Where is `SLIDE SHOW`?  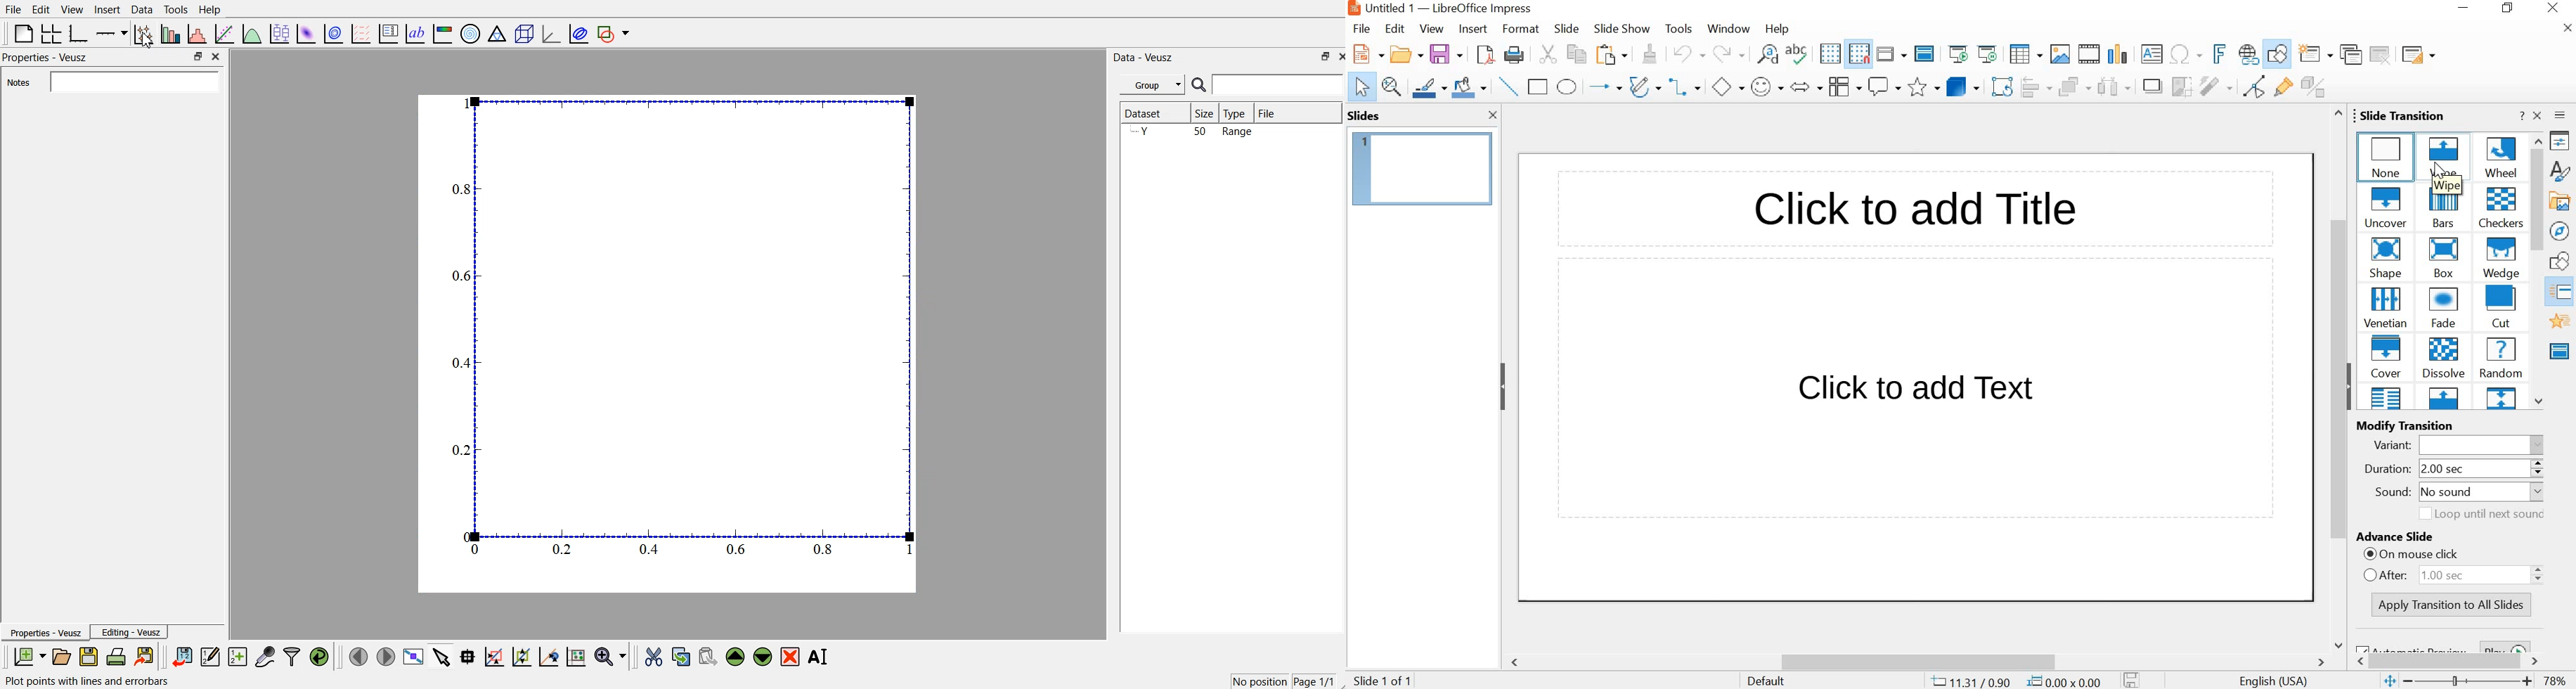
SLIDE SHOW is located at coordinates (1622, 30).